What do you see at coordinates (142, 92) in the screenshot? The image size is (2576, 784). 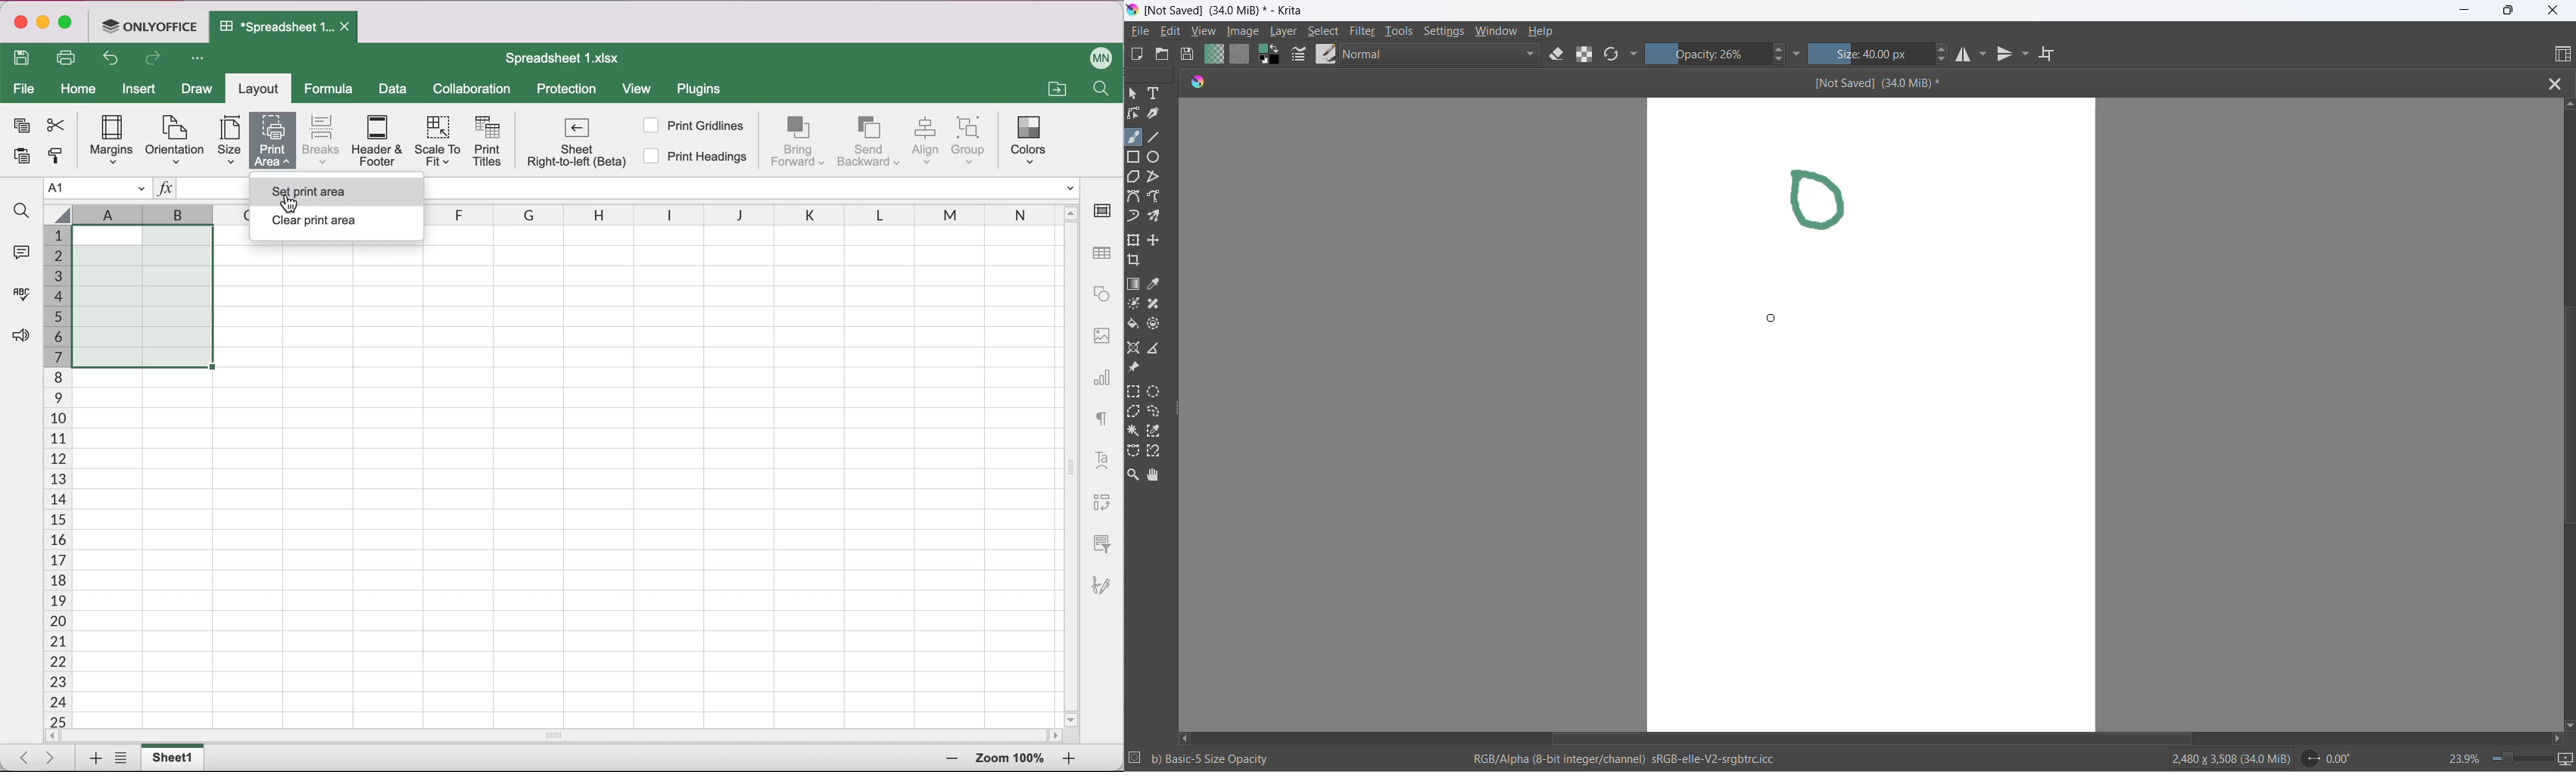 I see `insert` at bounding box center [142, 92].